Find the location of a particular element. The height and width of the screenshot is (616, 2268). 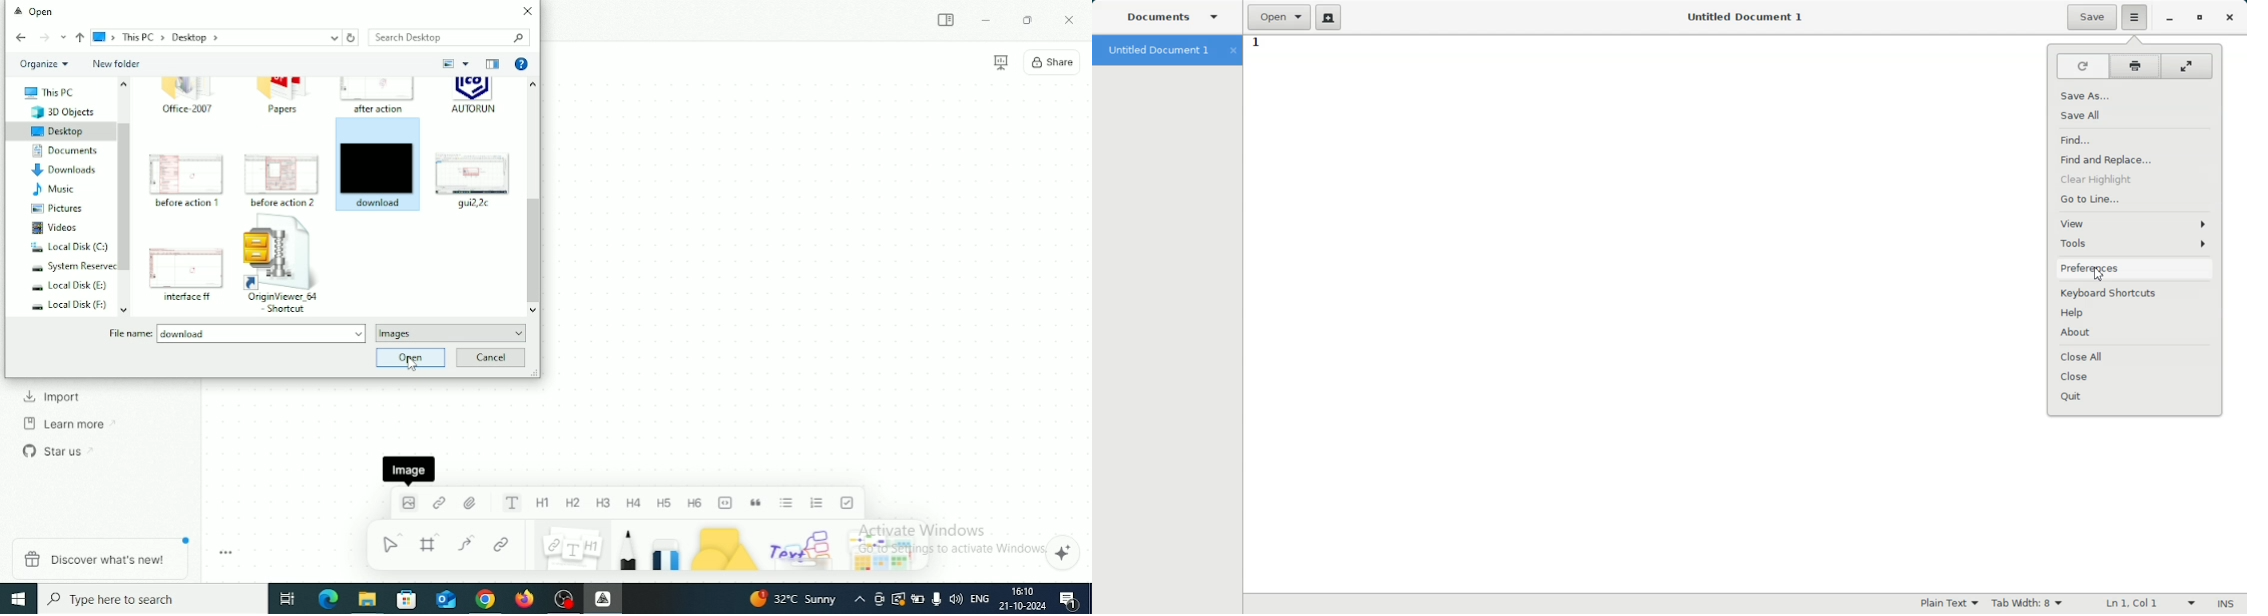

Open a file is located at coordinates (1280, 17).